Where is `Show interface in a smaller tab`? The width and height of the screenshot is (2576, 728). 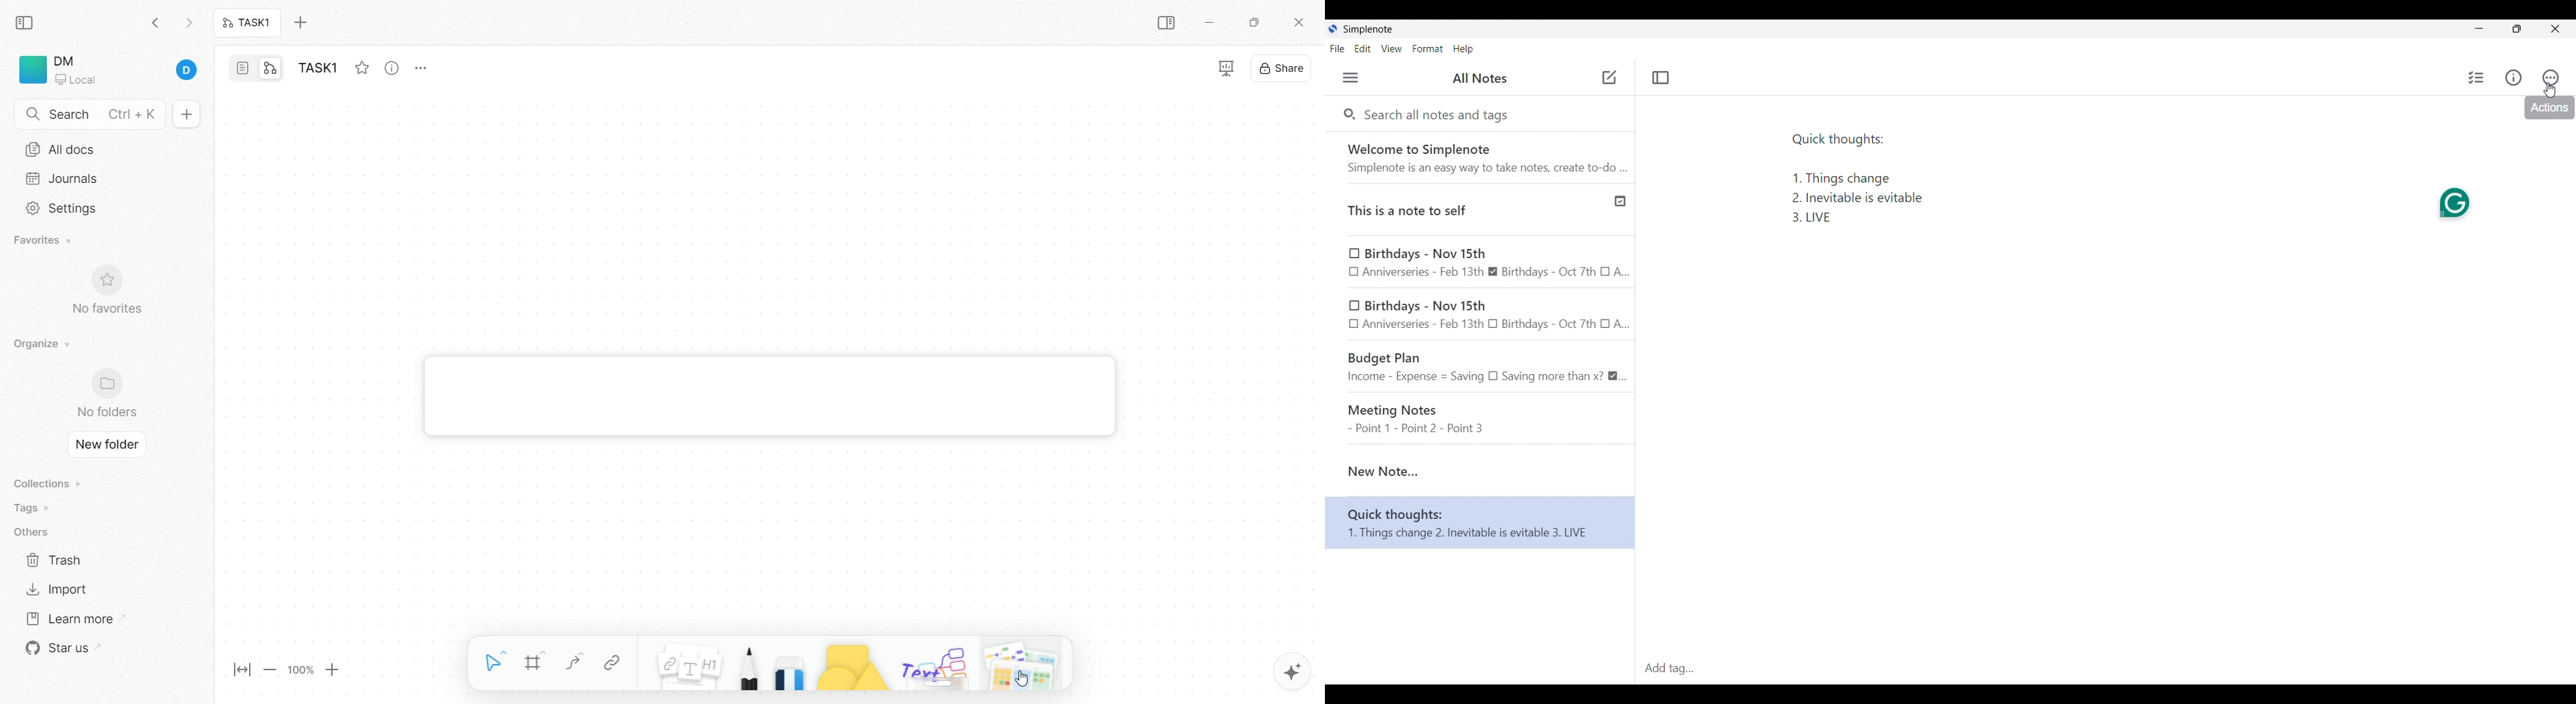
Show interface in a smaller tab is located at coordinates (2518, 29).